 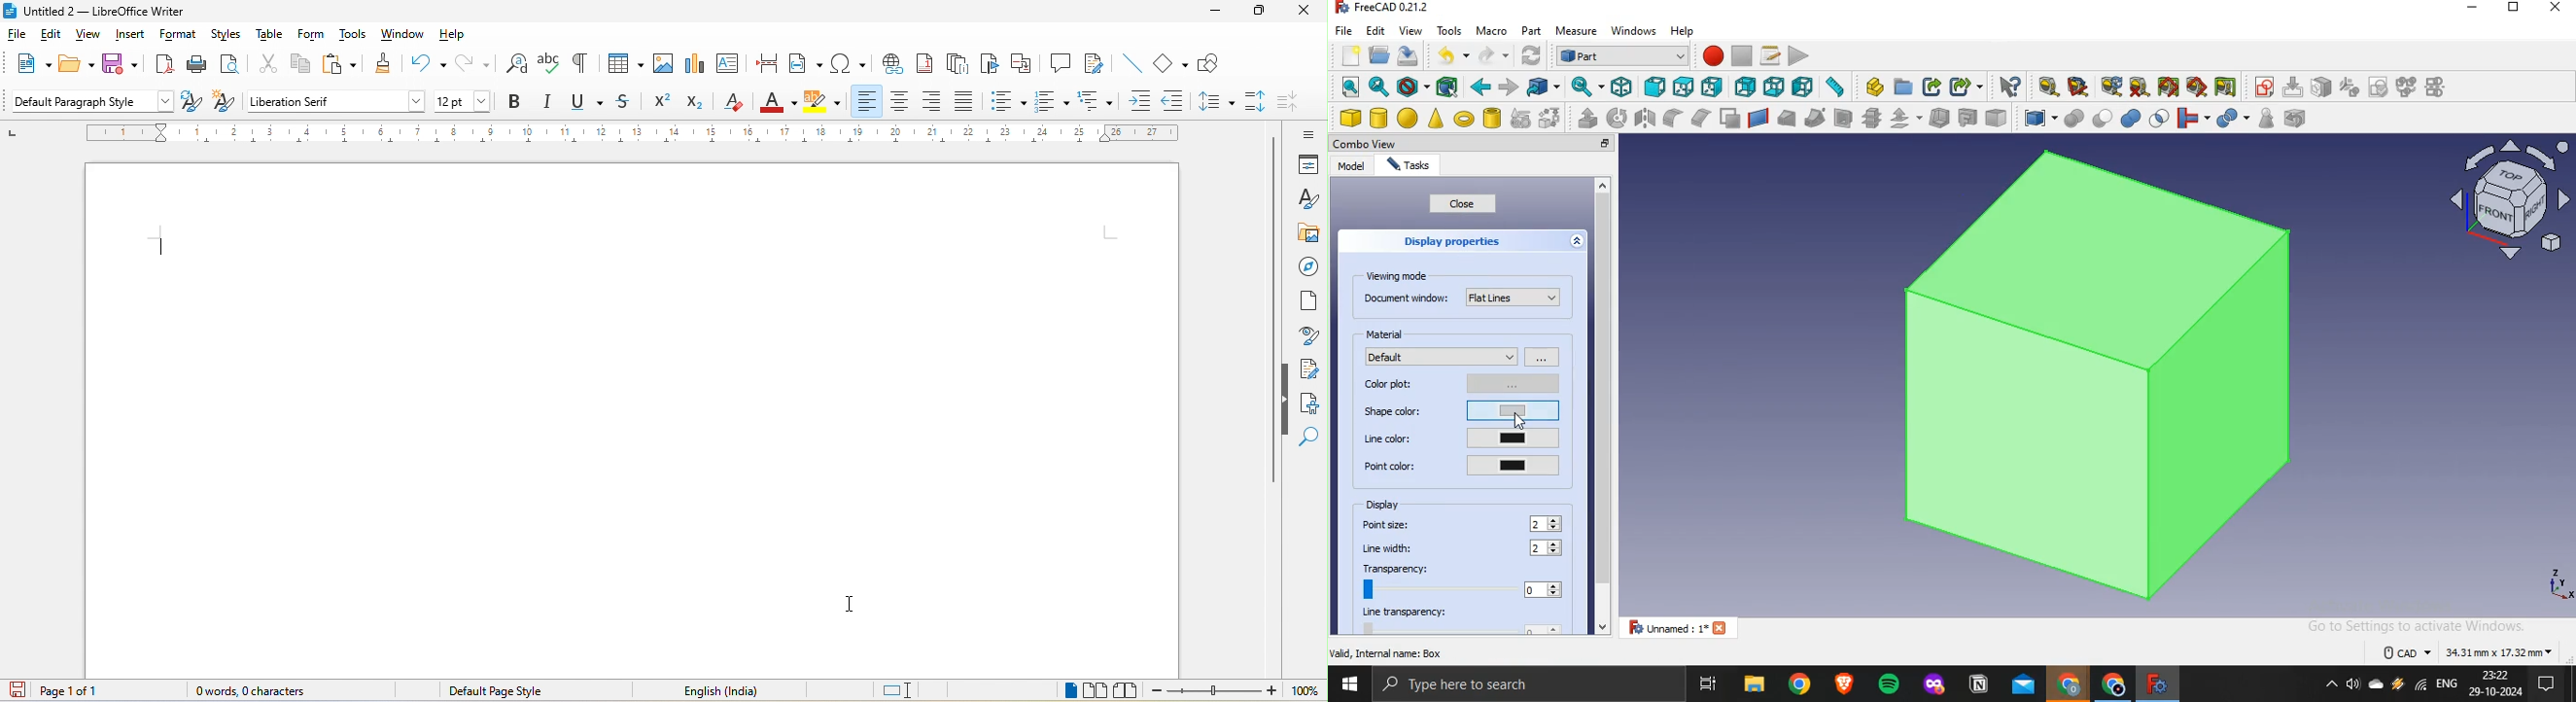 I want to click on go to linked object, so click(x=1544, y=86).